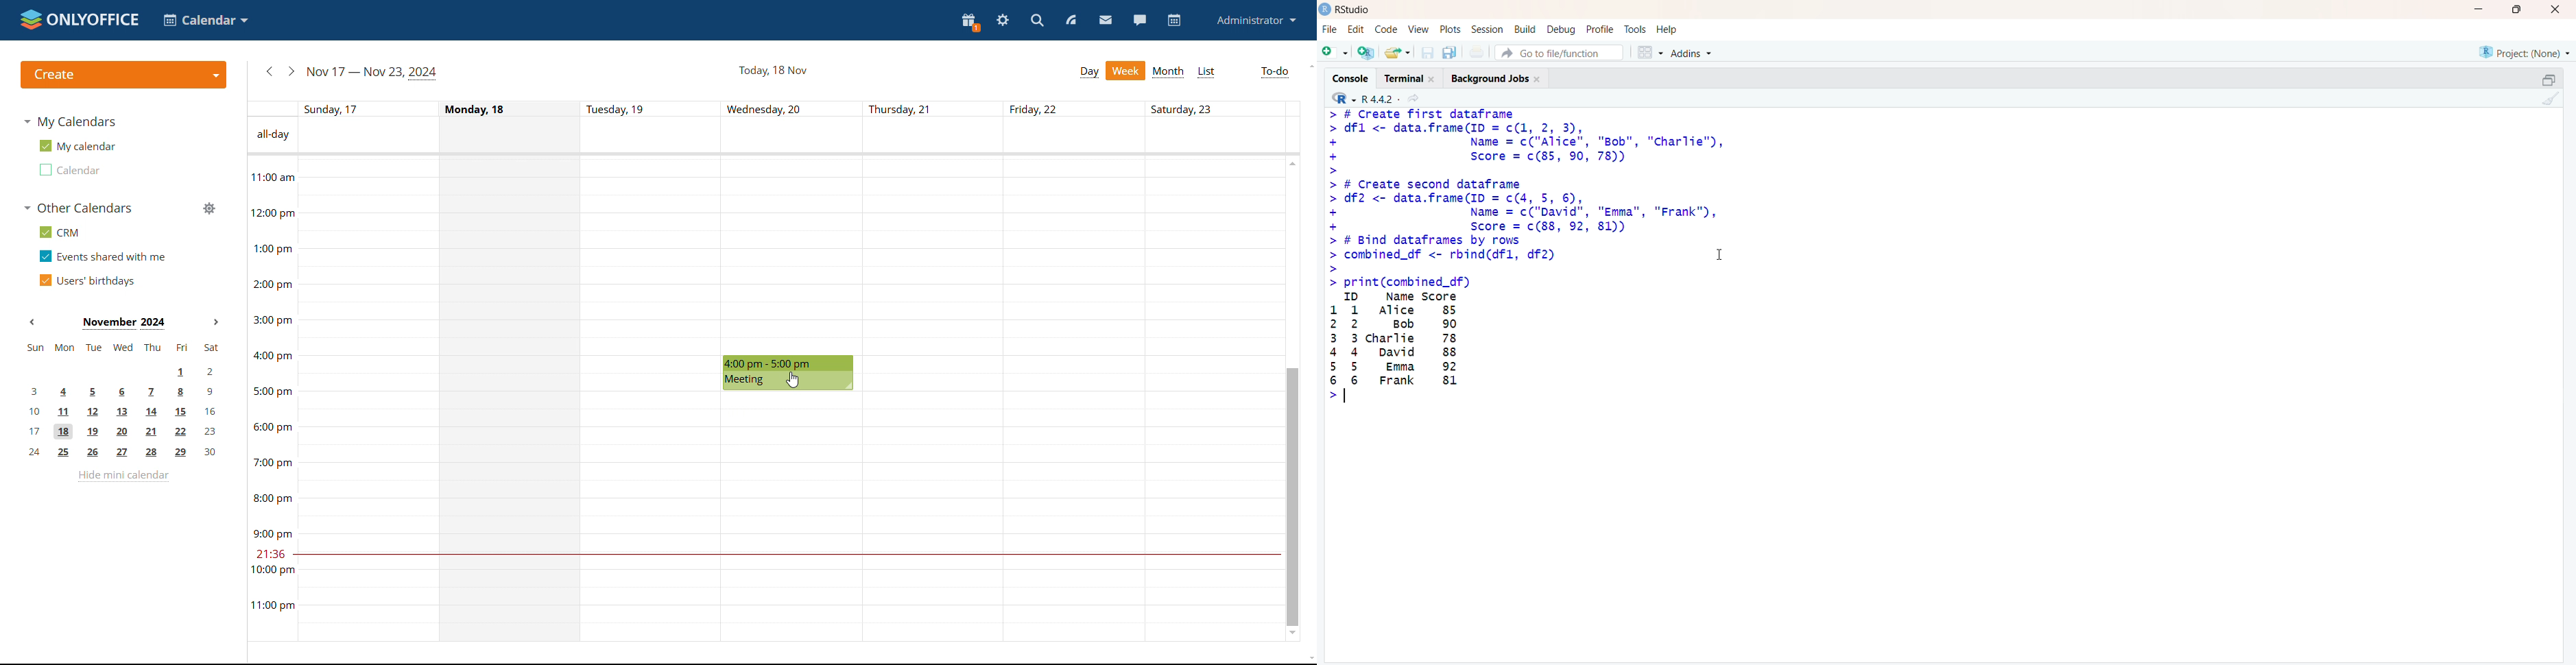  What do you see at coordinates (2517, 9) in the screenshot?
I see `maximize` at bounding box center [2517, 9].